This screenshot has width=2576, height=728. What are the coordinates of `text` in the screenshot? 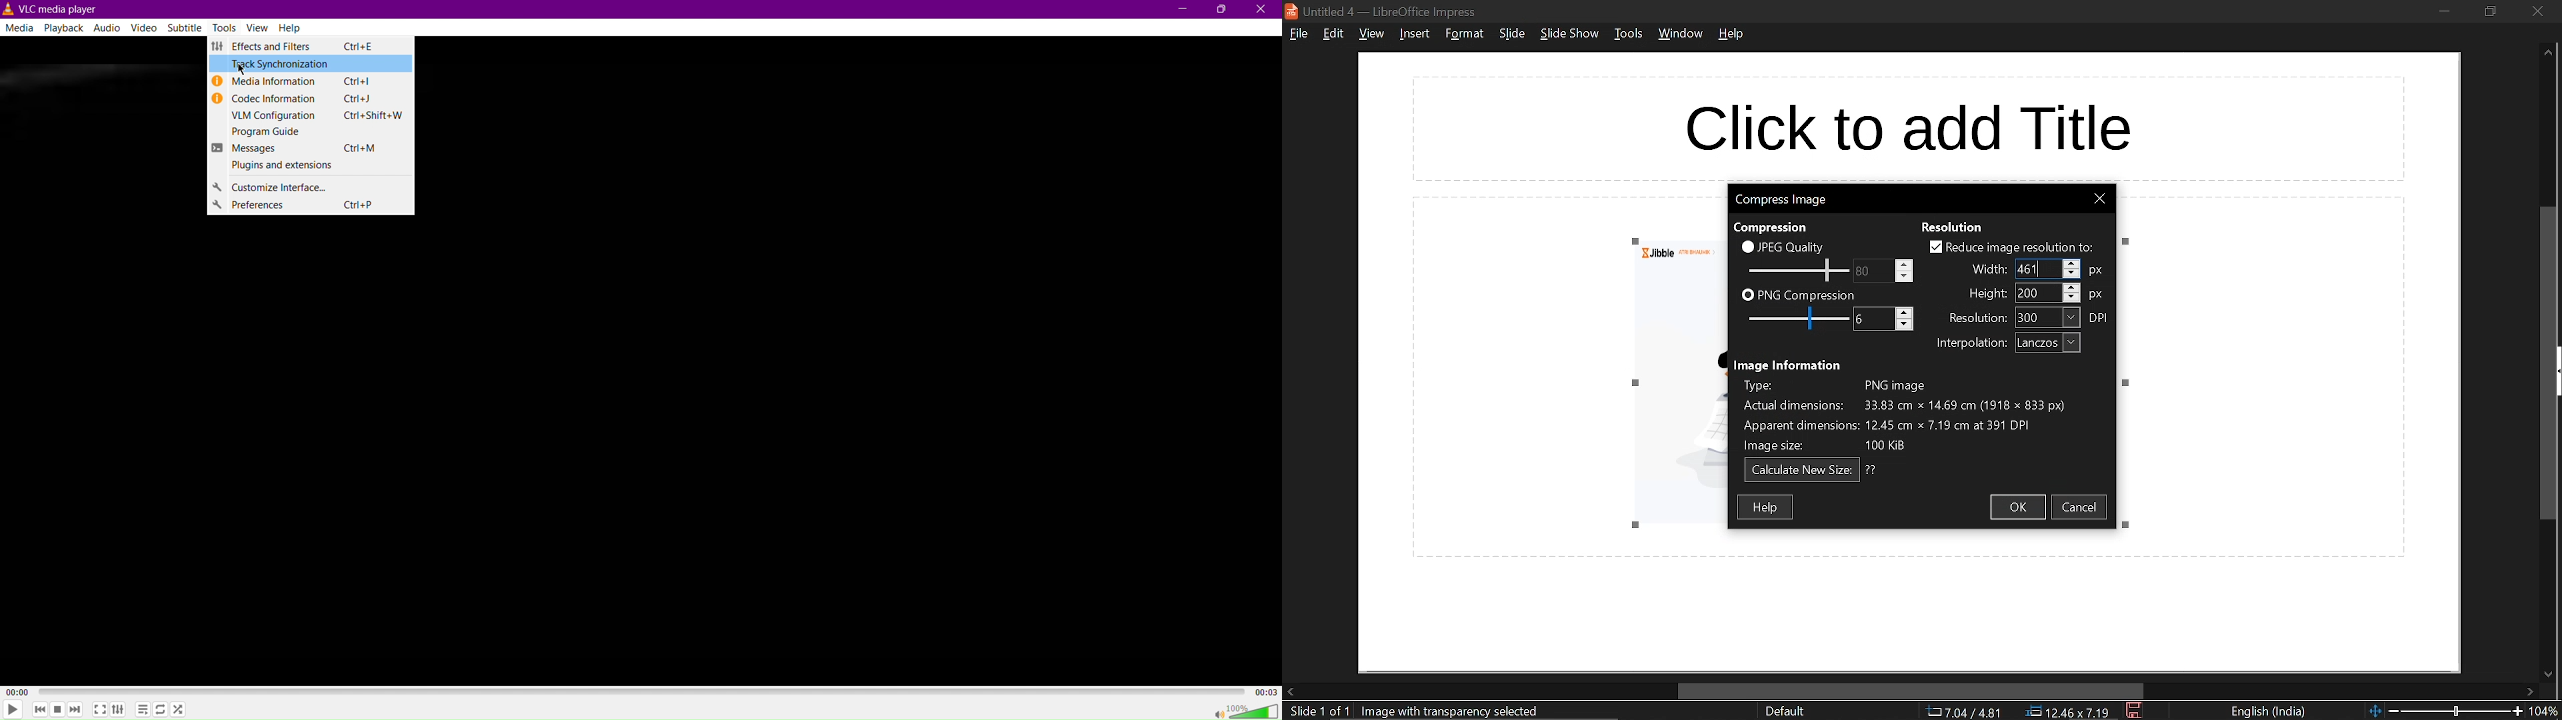 It's located at (1988, 294).